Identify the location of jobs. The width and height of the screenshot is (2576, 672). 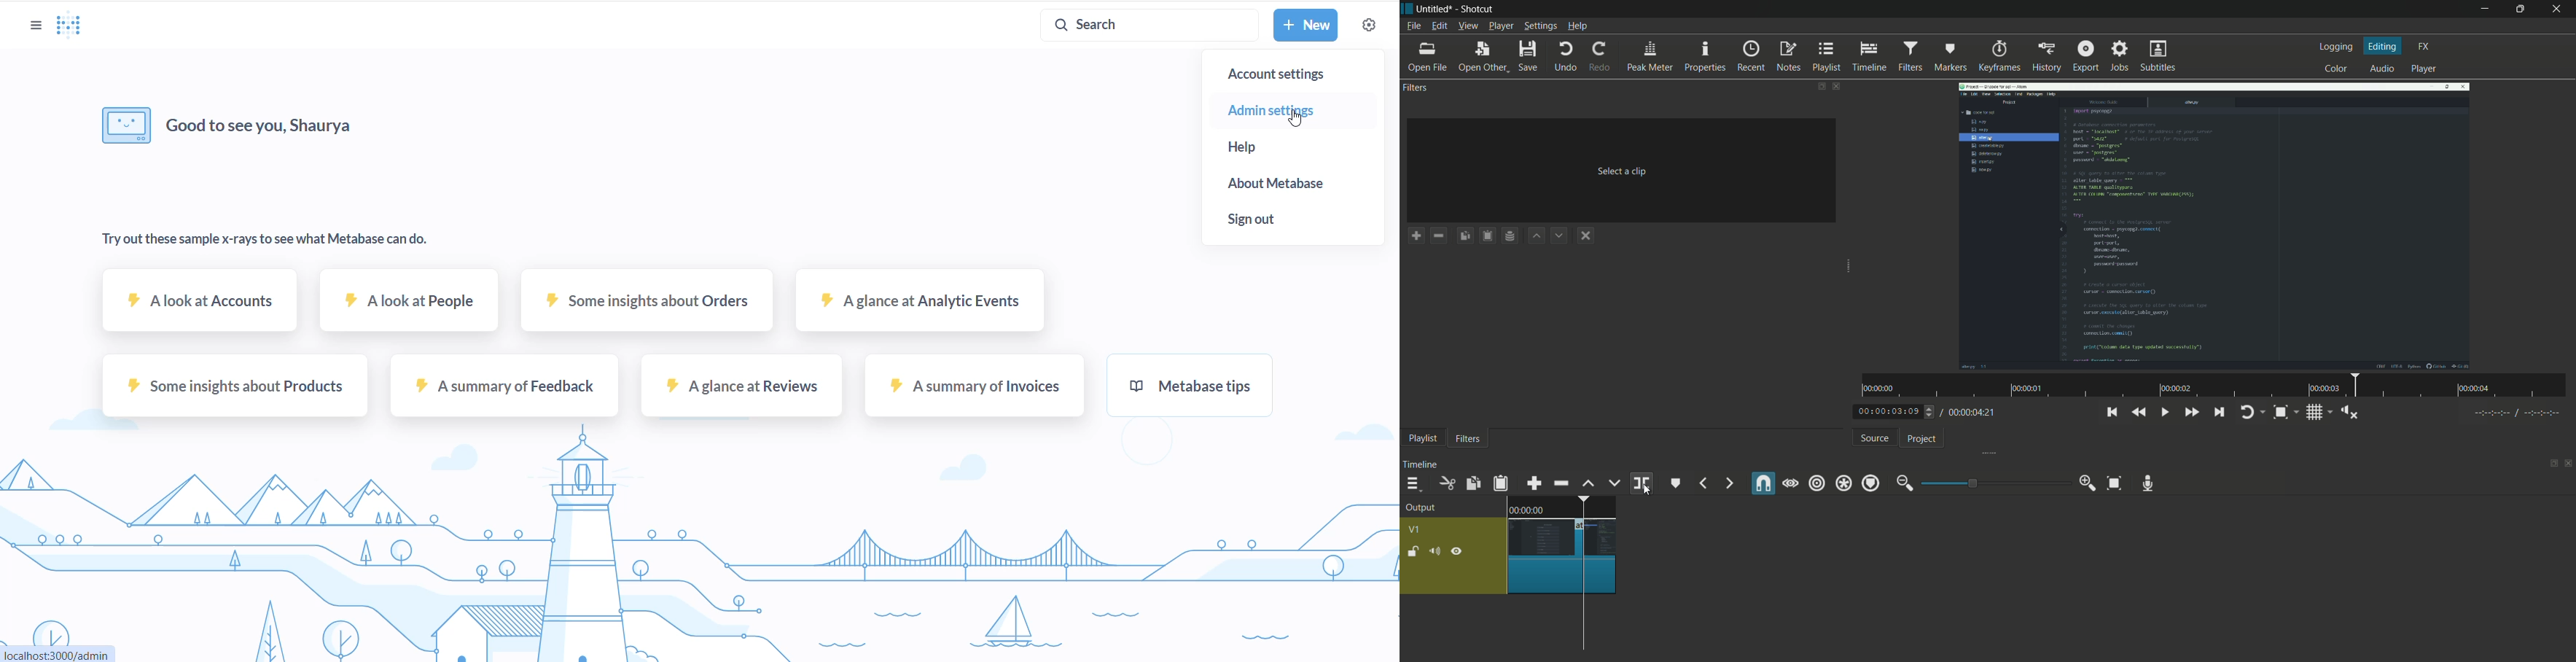
(2121, 56).